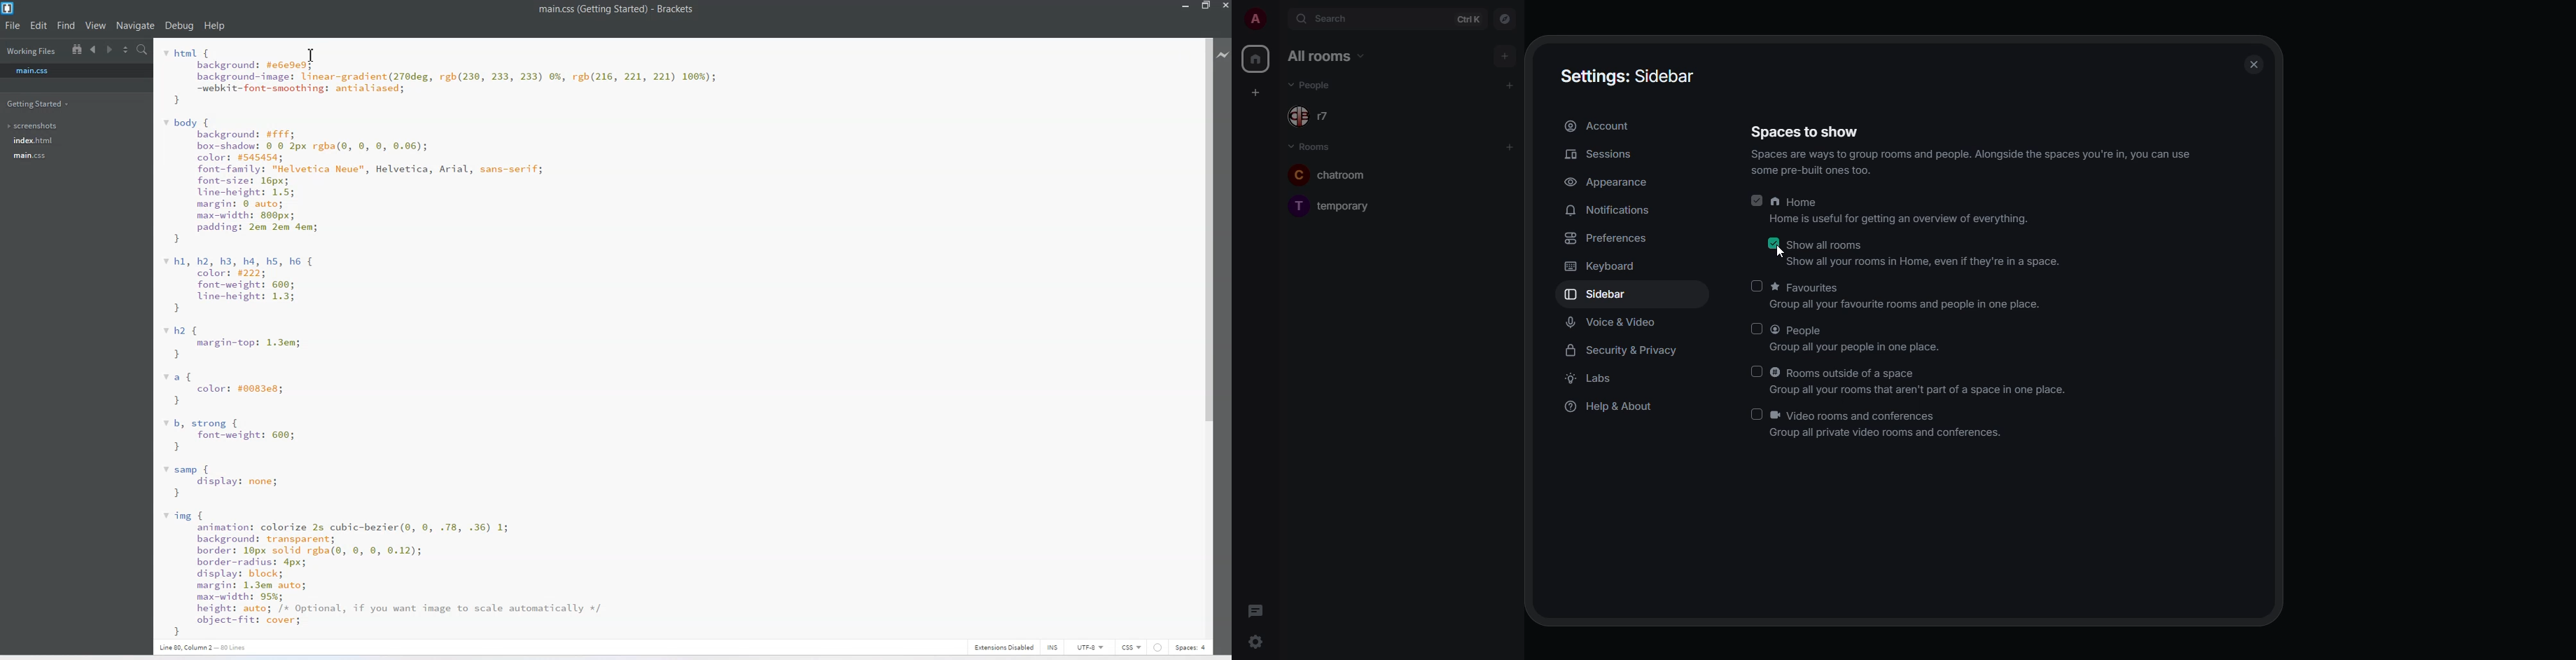 The width and height of the screenshot is (2576, 672). I want to click on CSS, so click(1131, 647).